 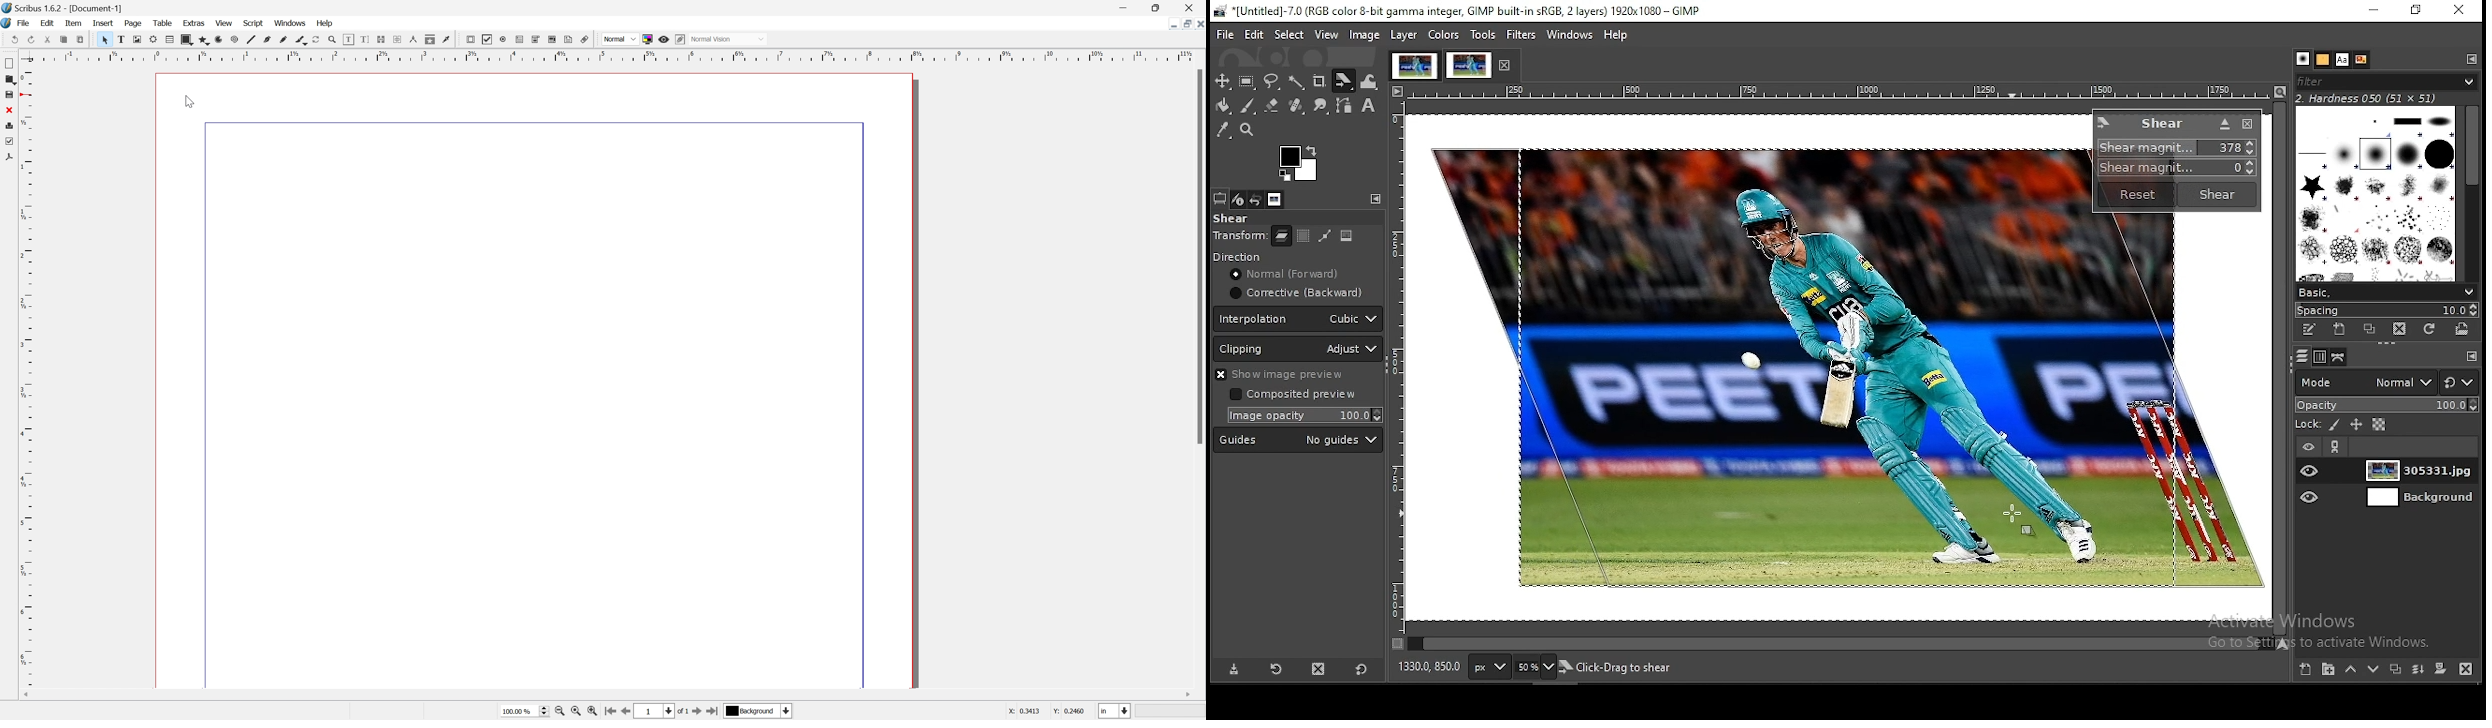 What do you see at coordinates (1046, 710) in the screenshot?
I see `X: 03413 Y: 0.2460` at bounding box center [1046, 710].